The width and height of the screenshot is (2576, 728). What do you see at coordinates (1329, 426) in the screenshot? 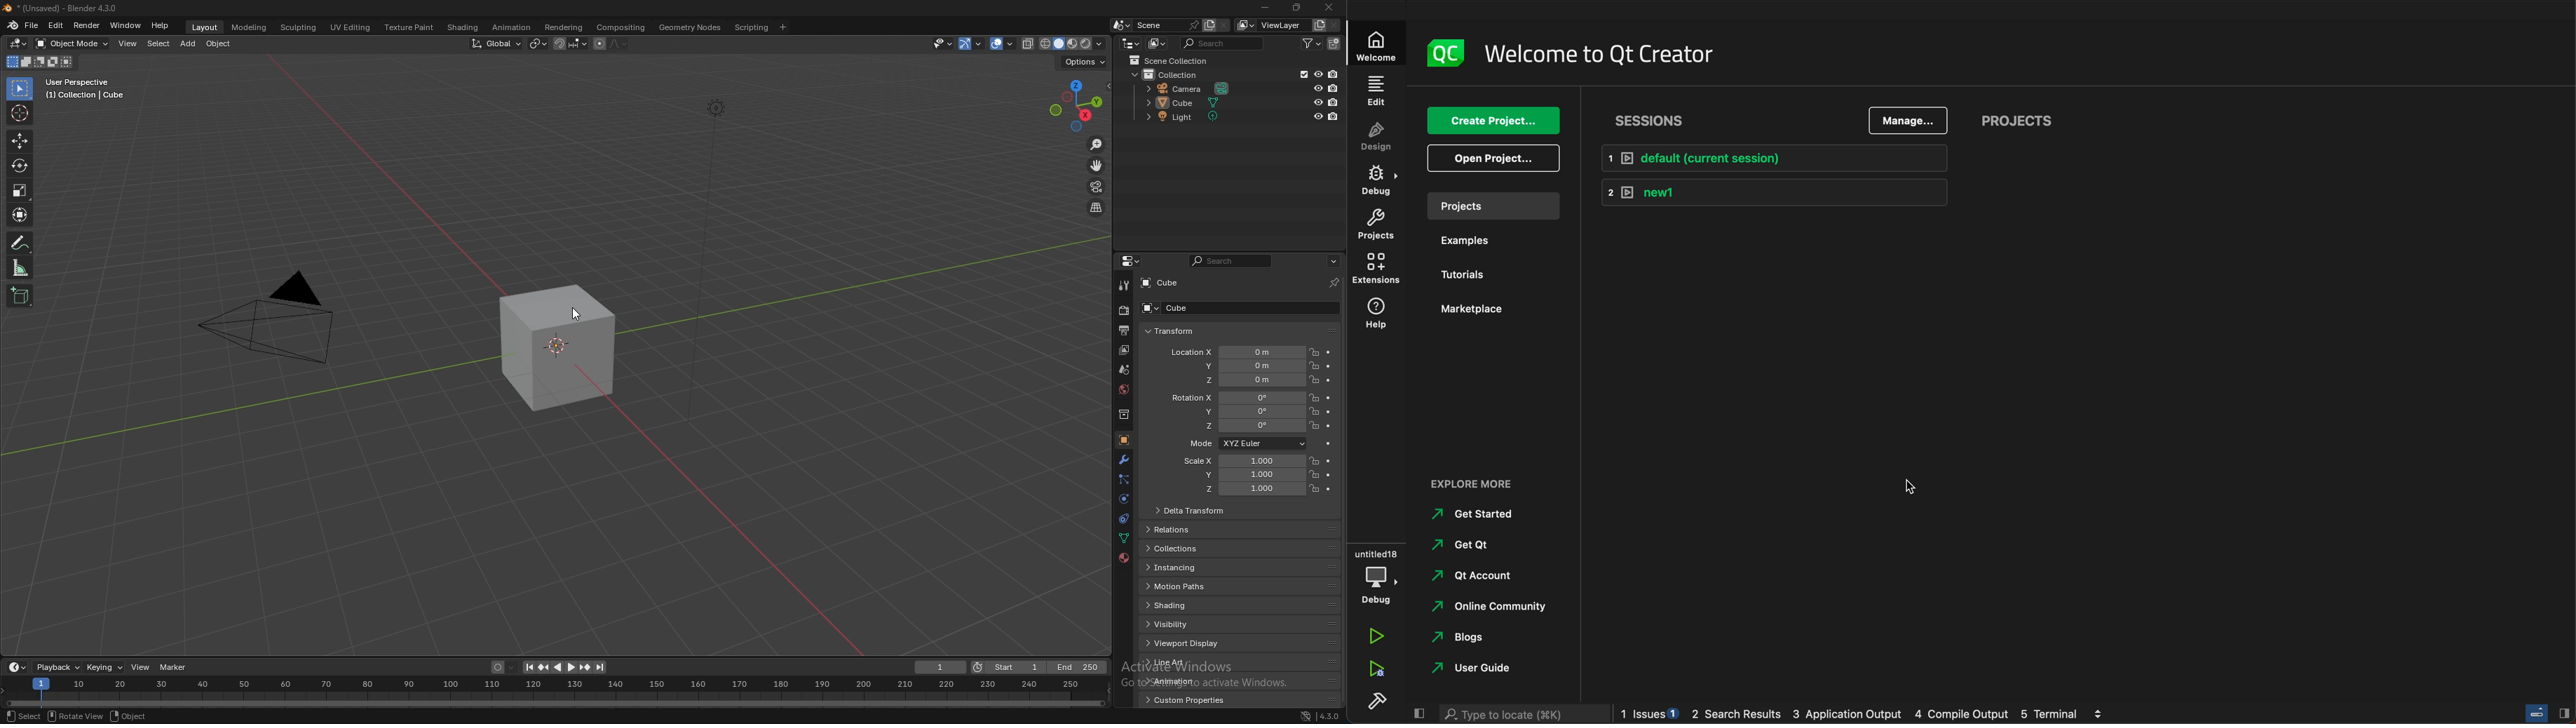
I see `animate property` at bounding box center [1329, 426].